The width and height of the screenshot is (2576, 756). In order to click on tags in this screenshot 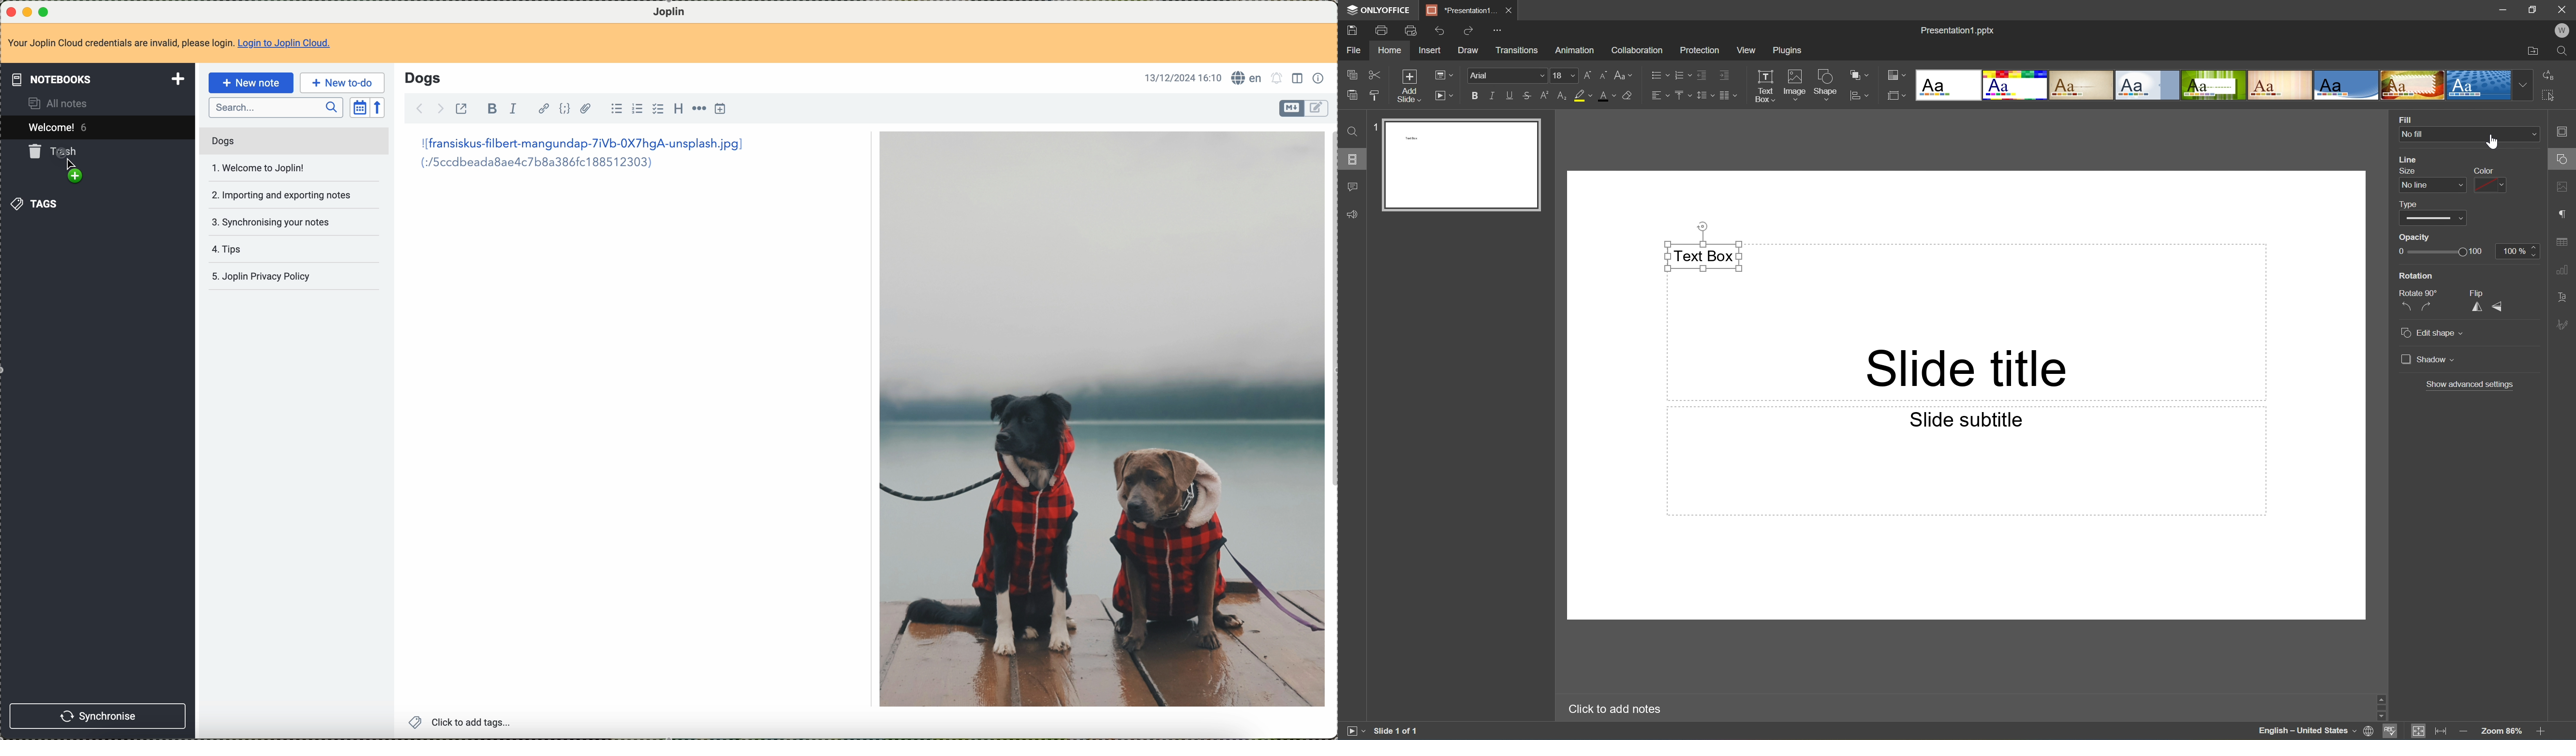, I will do `click(38, 206)`.